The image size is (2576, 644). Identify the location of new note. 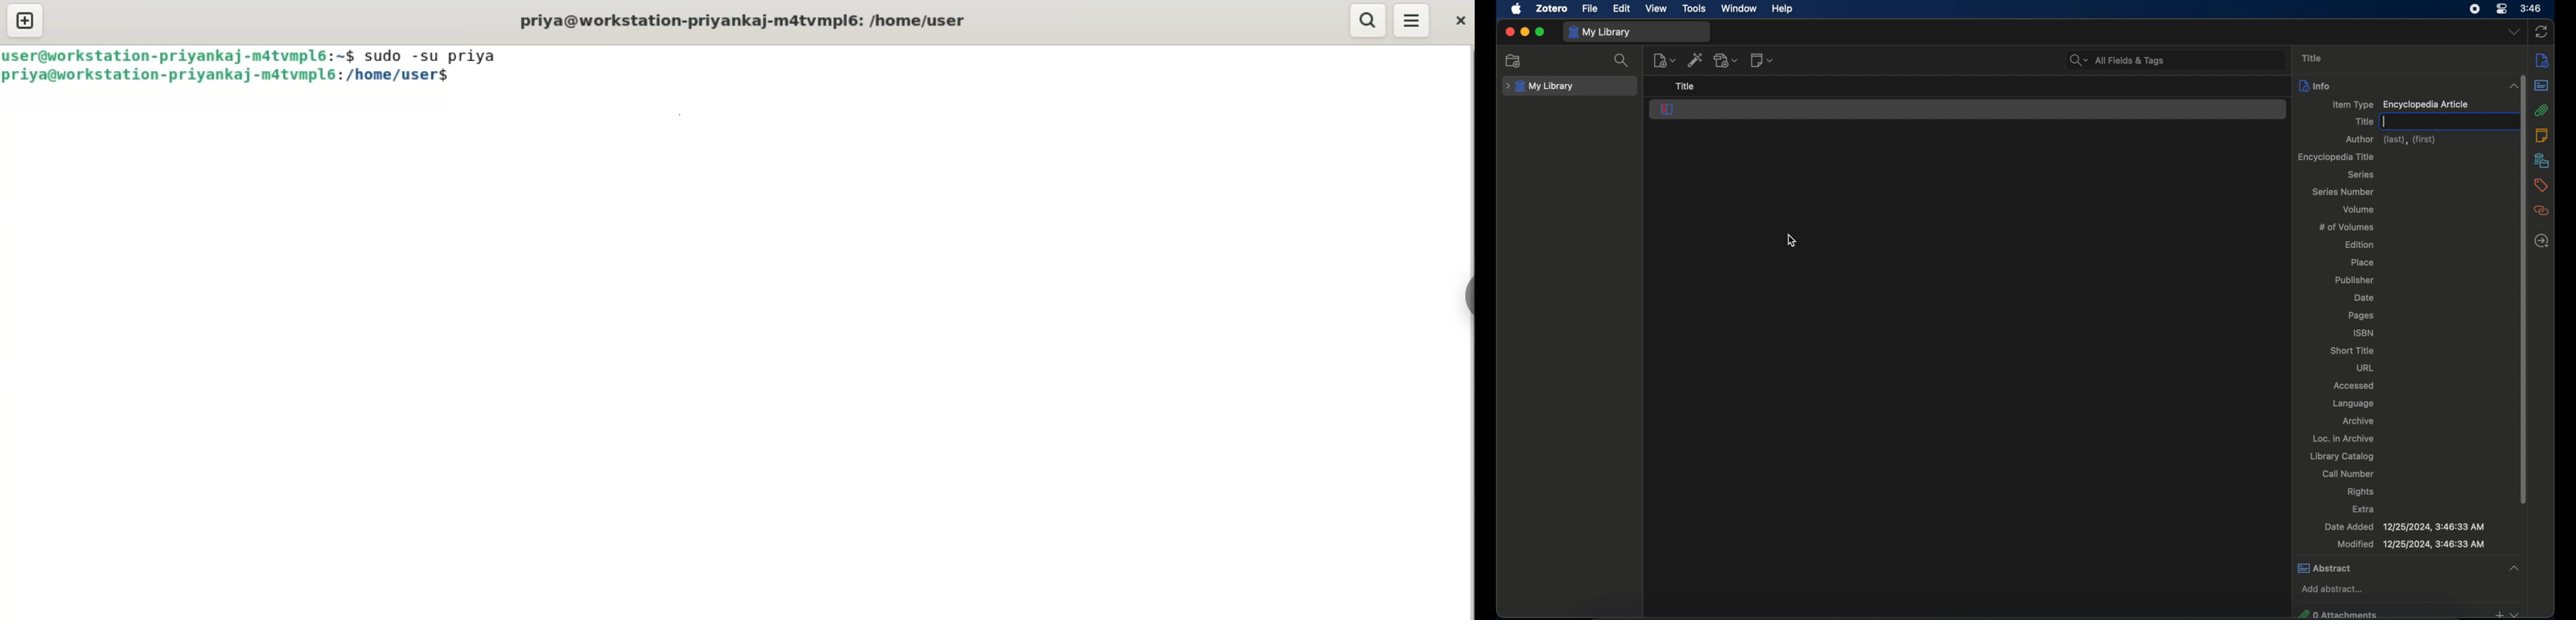
(1762, 60).